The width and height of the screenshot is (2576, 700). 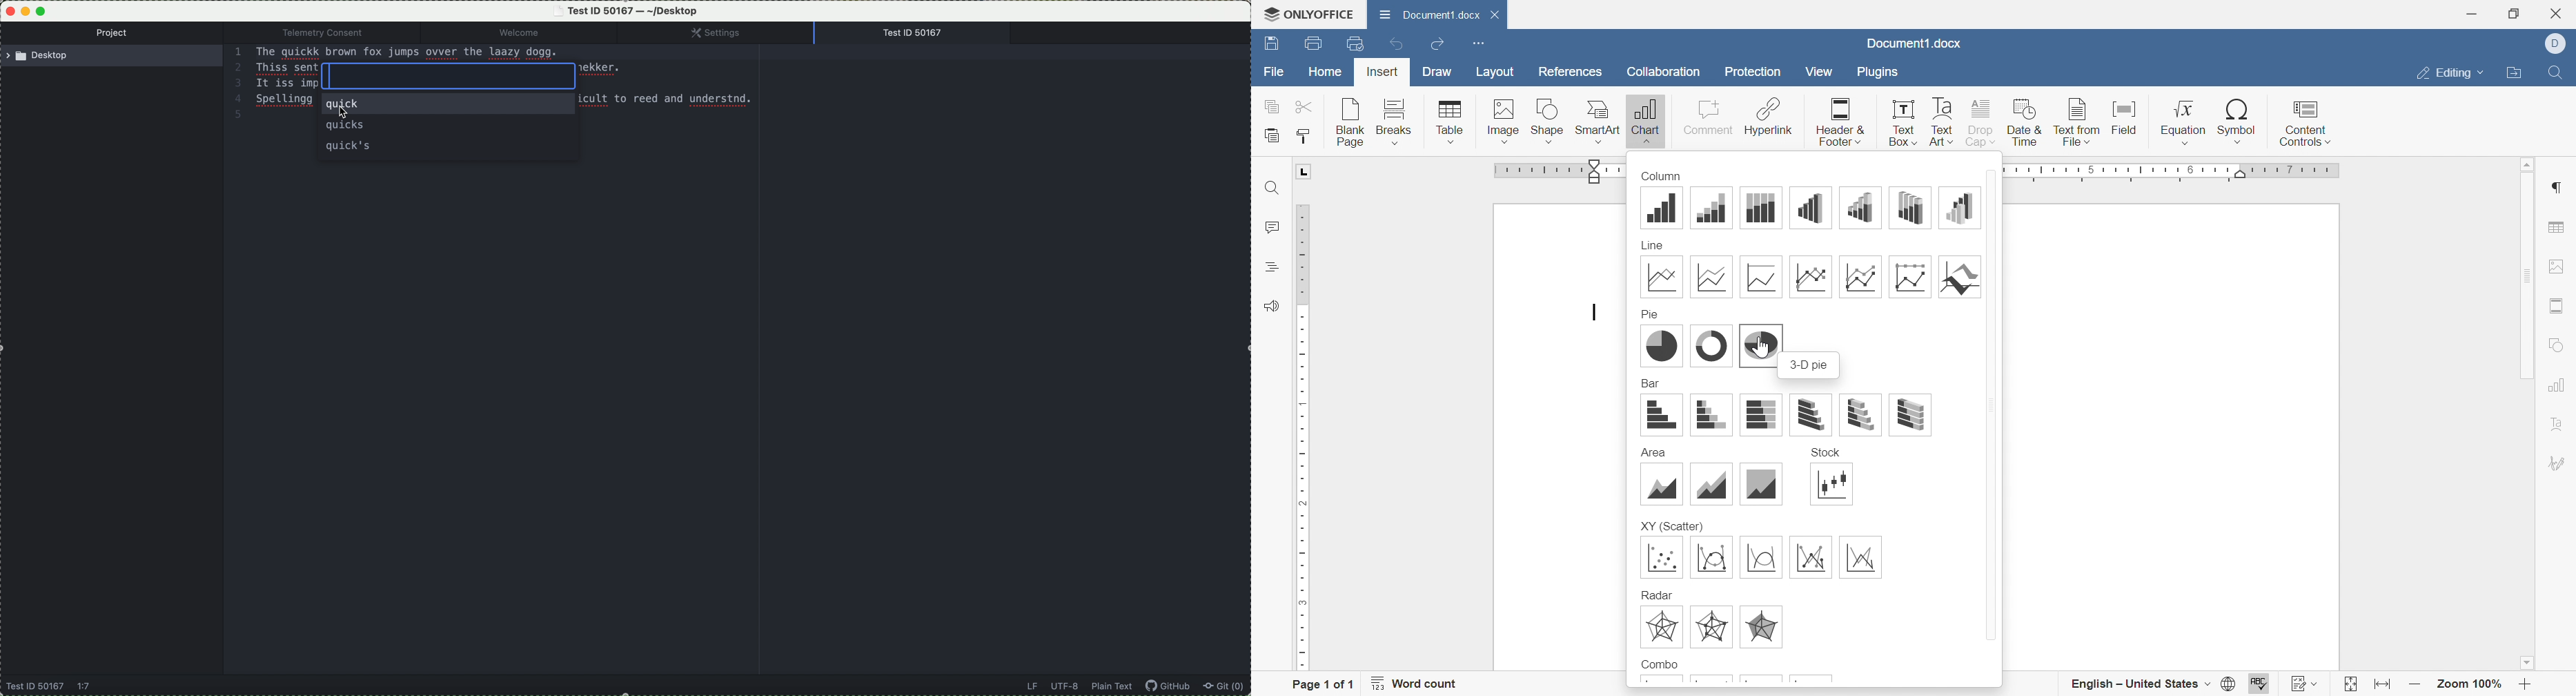 What do you see at coordinates (2527, 276) in the screenshot?
I see `Scroll Bar` at bounding box center [2527, 276].